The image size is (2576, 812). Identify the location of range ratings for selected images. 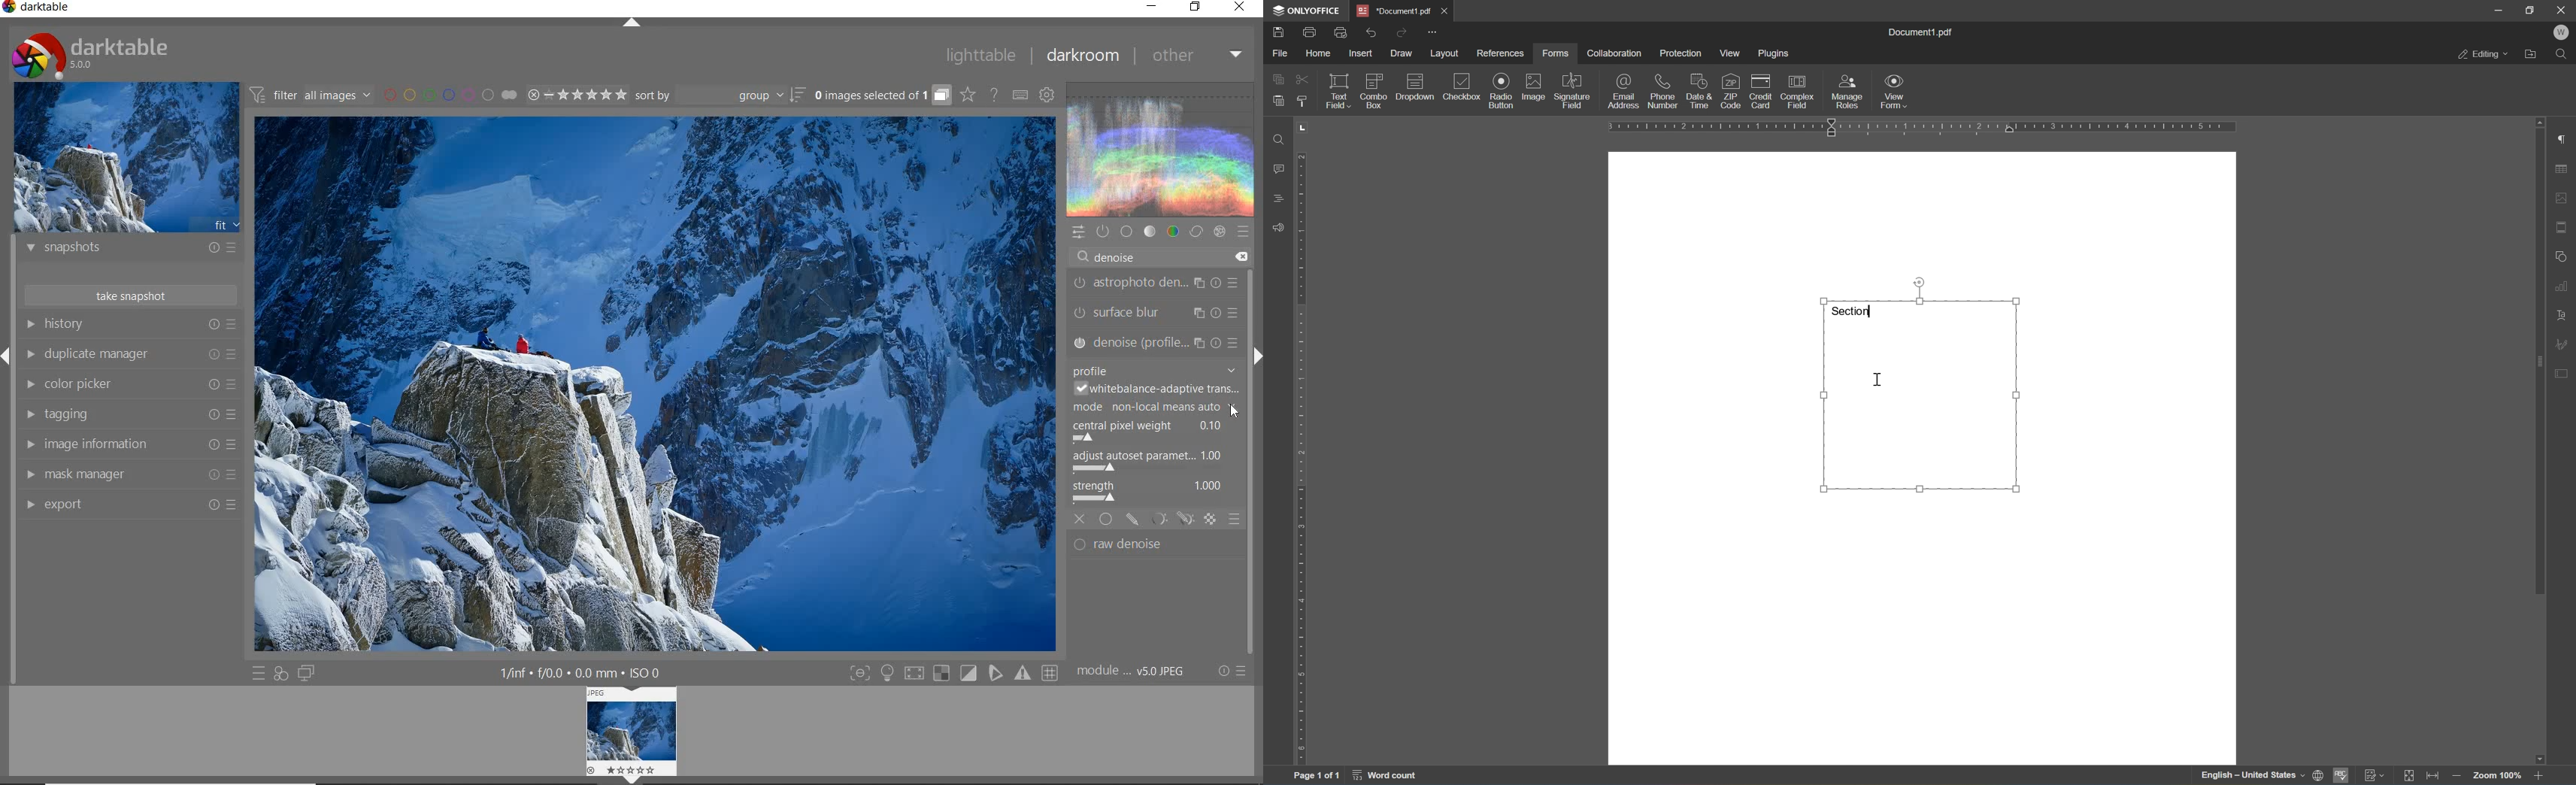
(577, 95).